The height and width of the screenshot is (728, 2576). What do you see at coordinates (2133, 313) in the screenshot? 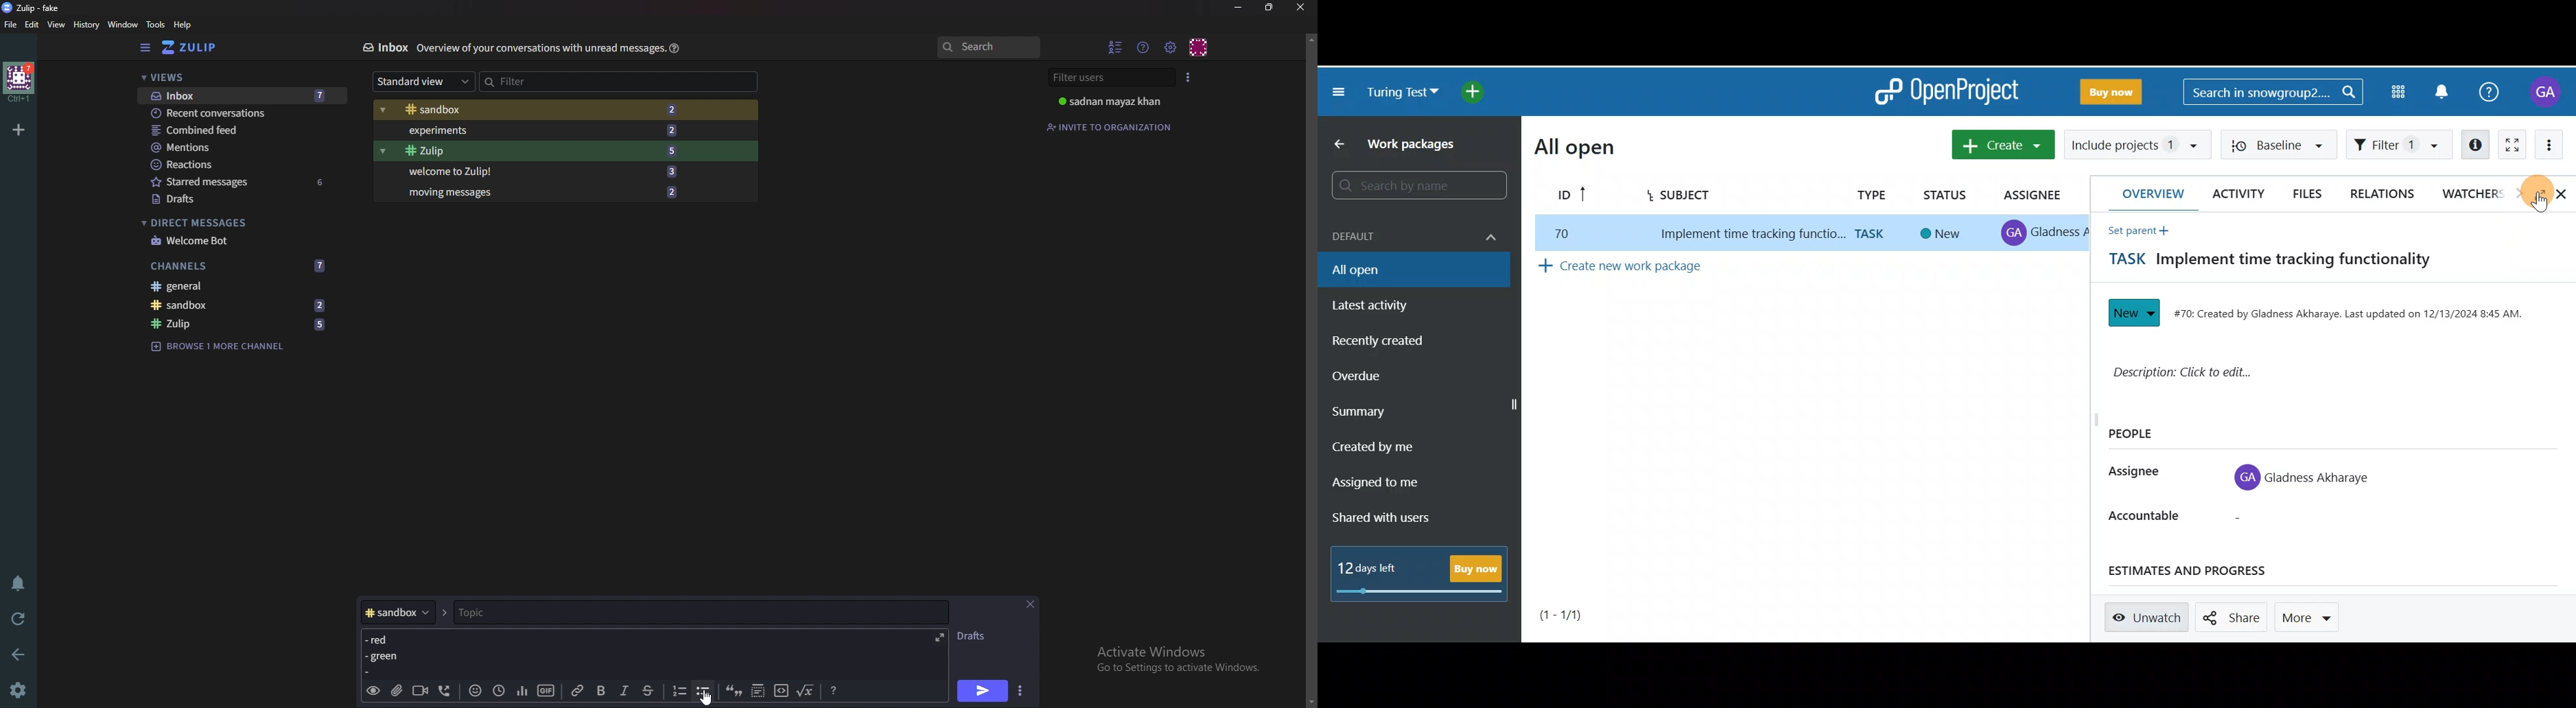
I see `New` at bounding box center [2133, 313].